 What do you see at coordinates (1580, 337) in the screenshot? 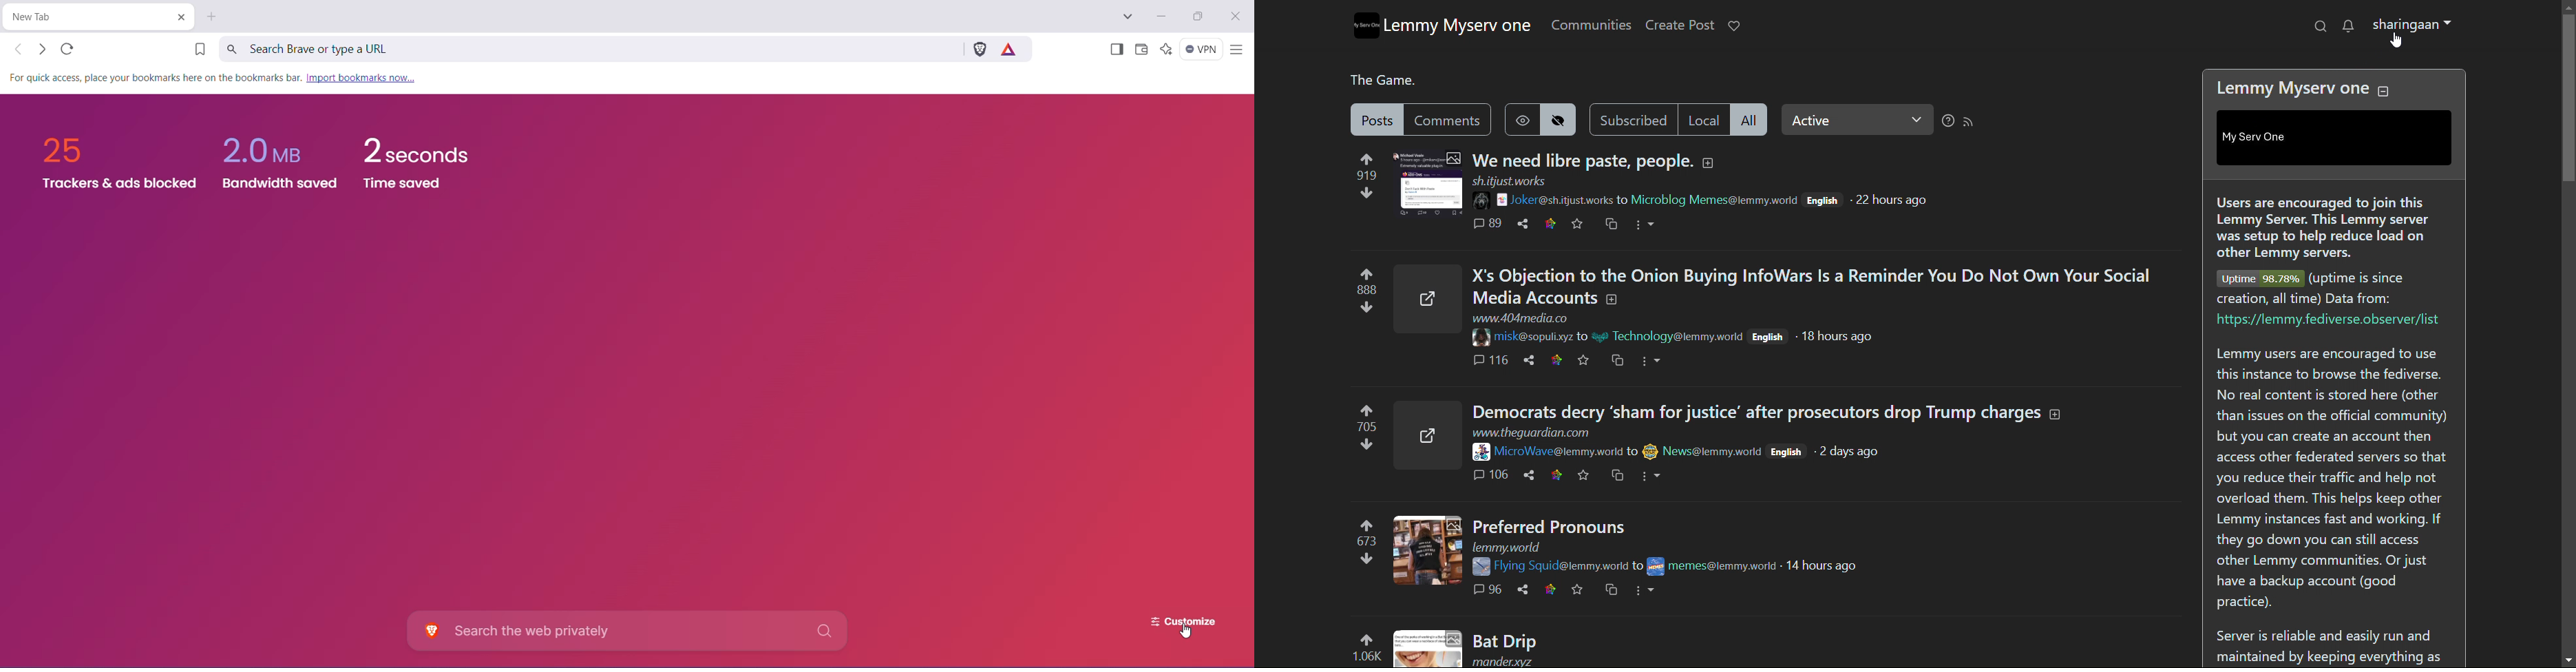
I see `to` at bounding box center [1580, 337].